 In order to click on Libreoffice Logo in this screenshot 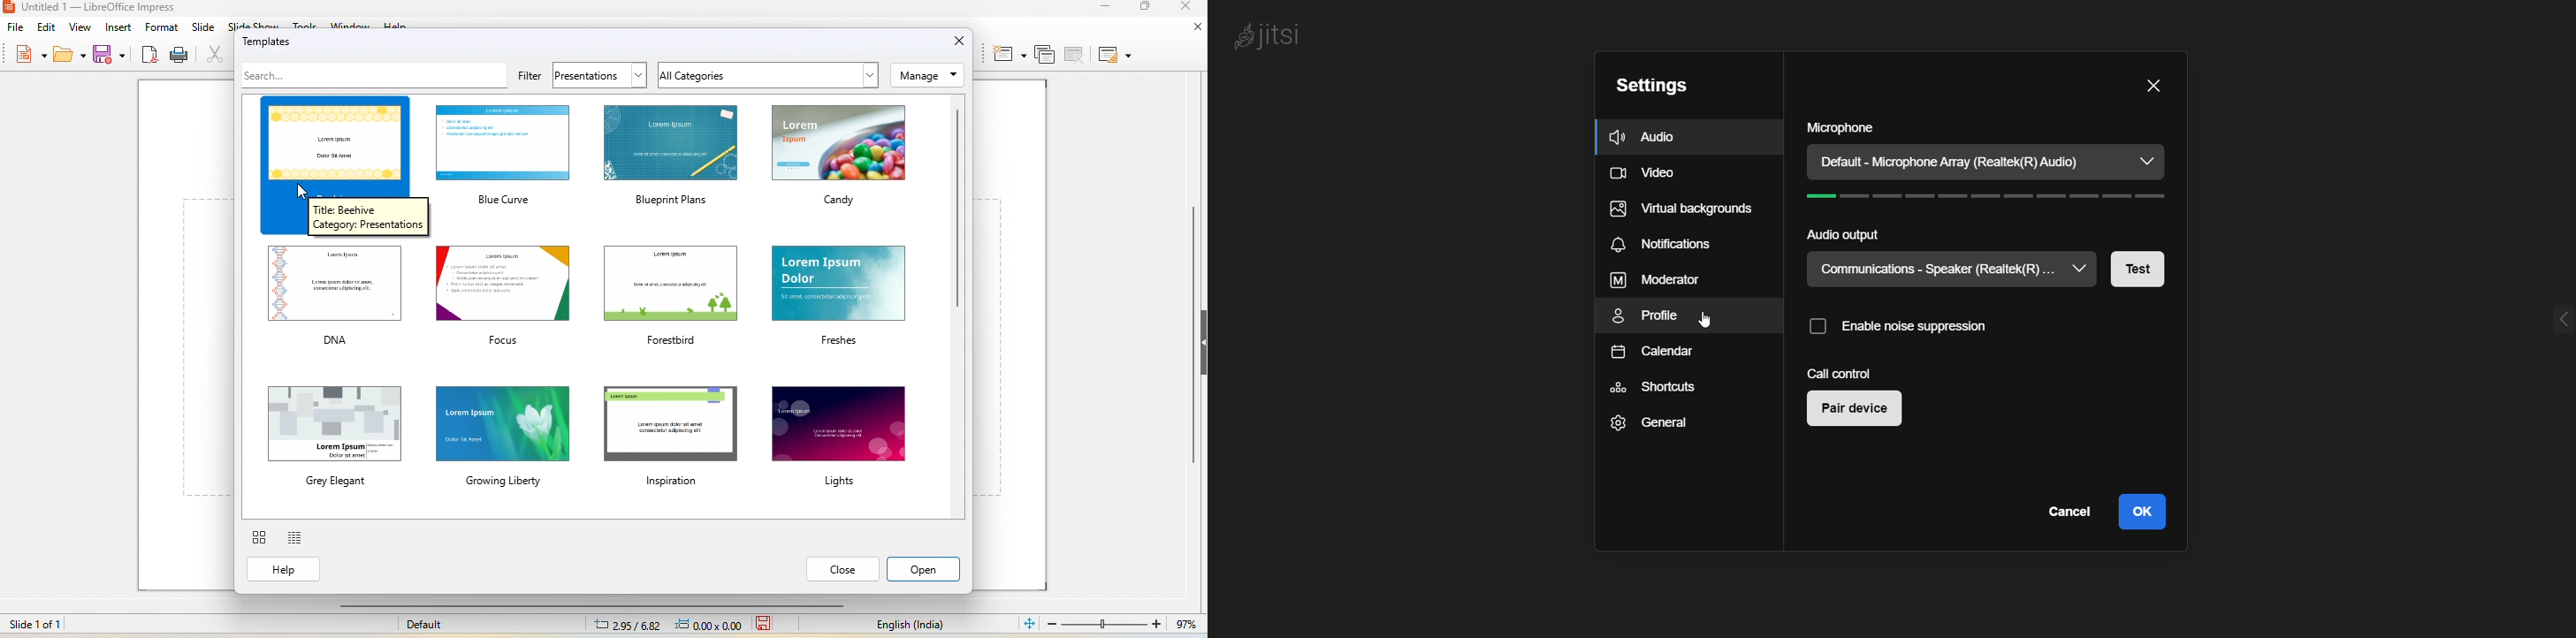, I will do `click(9, 8)`.